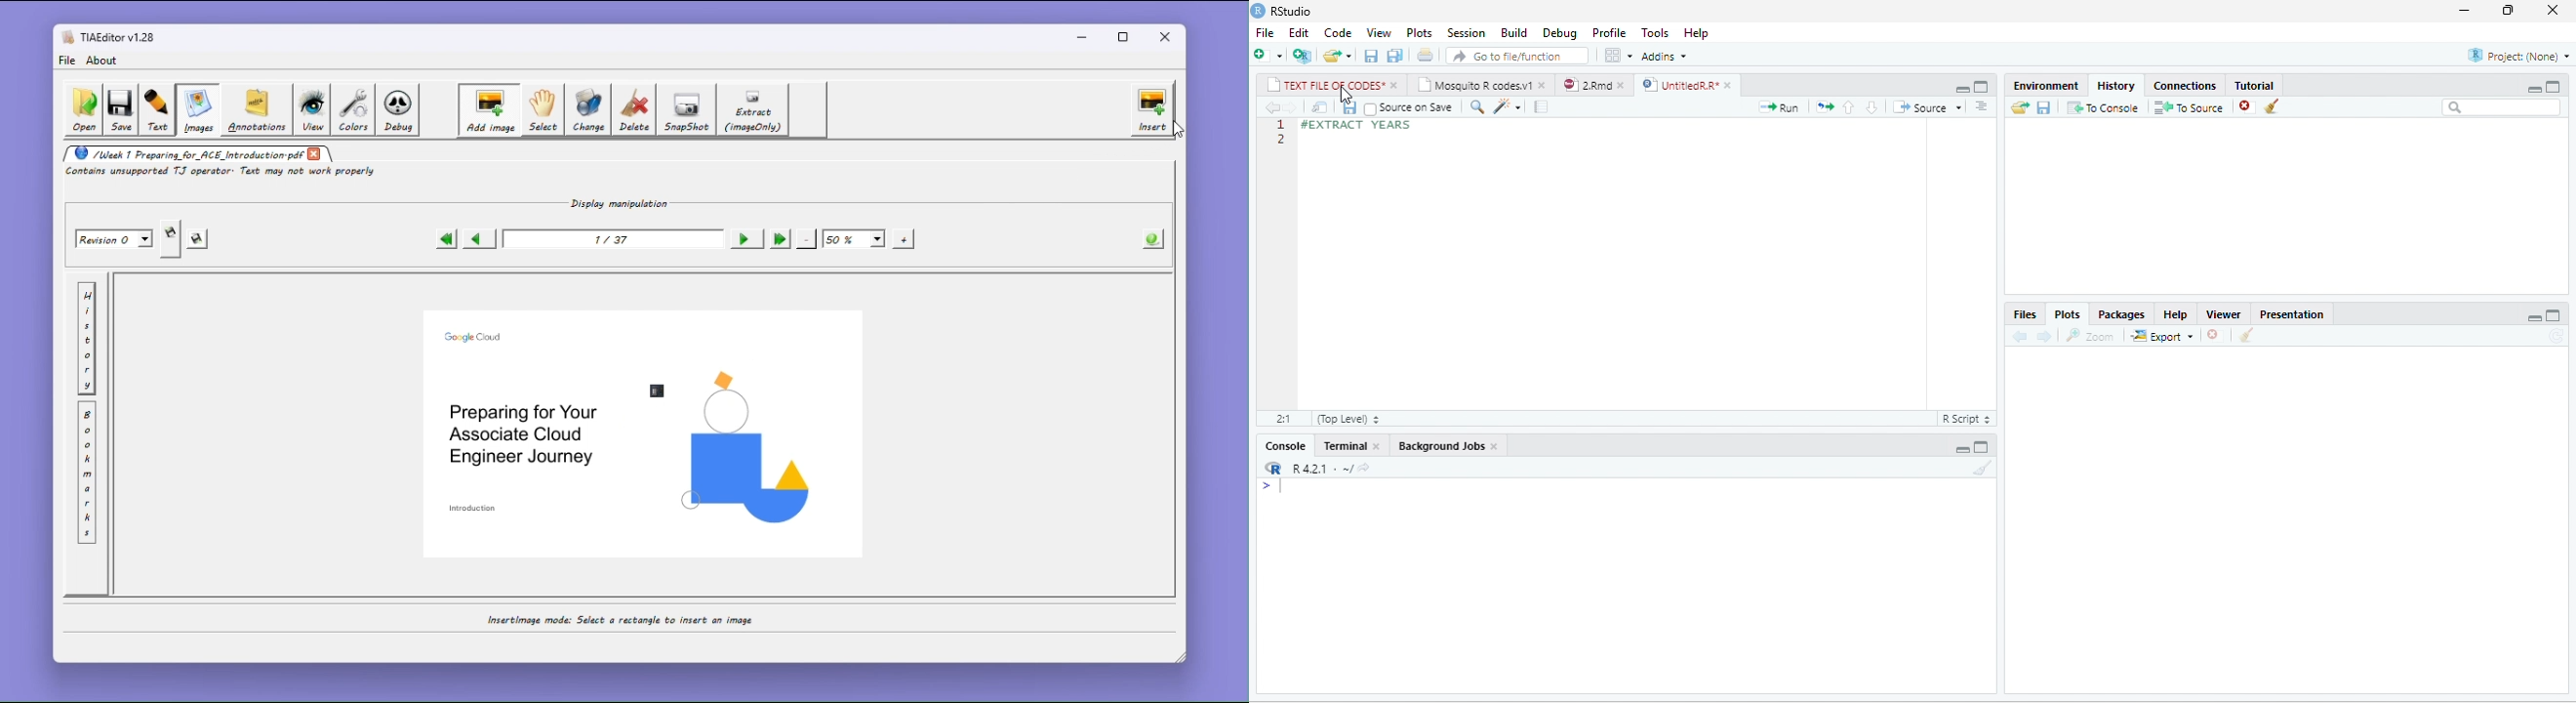  What do you see at coordinates (1280, 131) in the screenshot?
I see `line numbering` at bounding box center [1280, 131].